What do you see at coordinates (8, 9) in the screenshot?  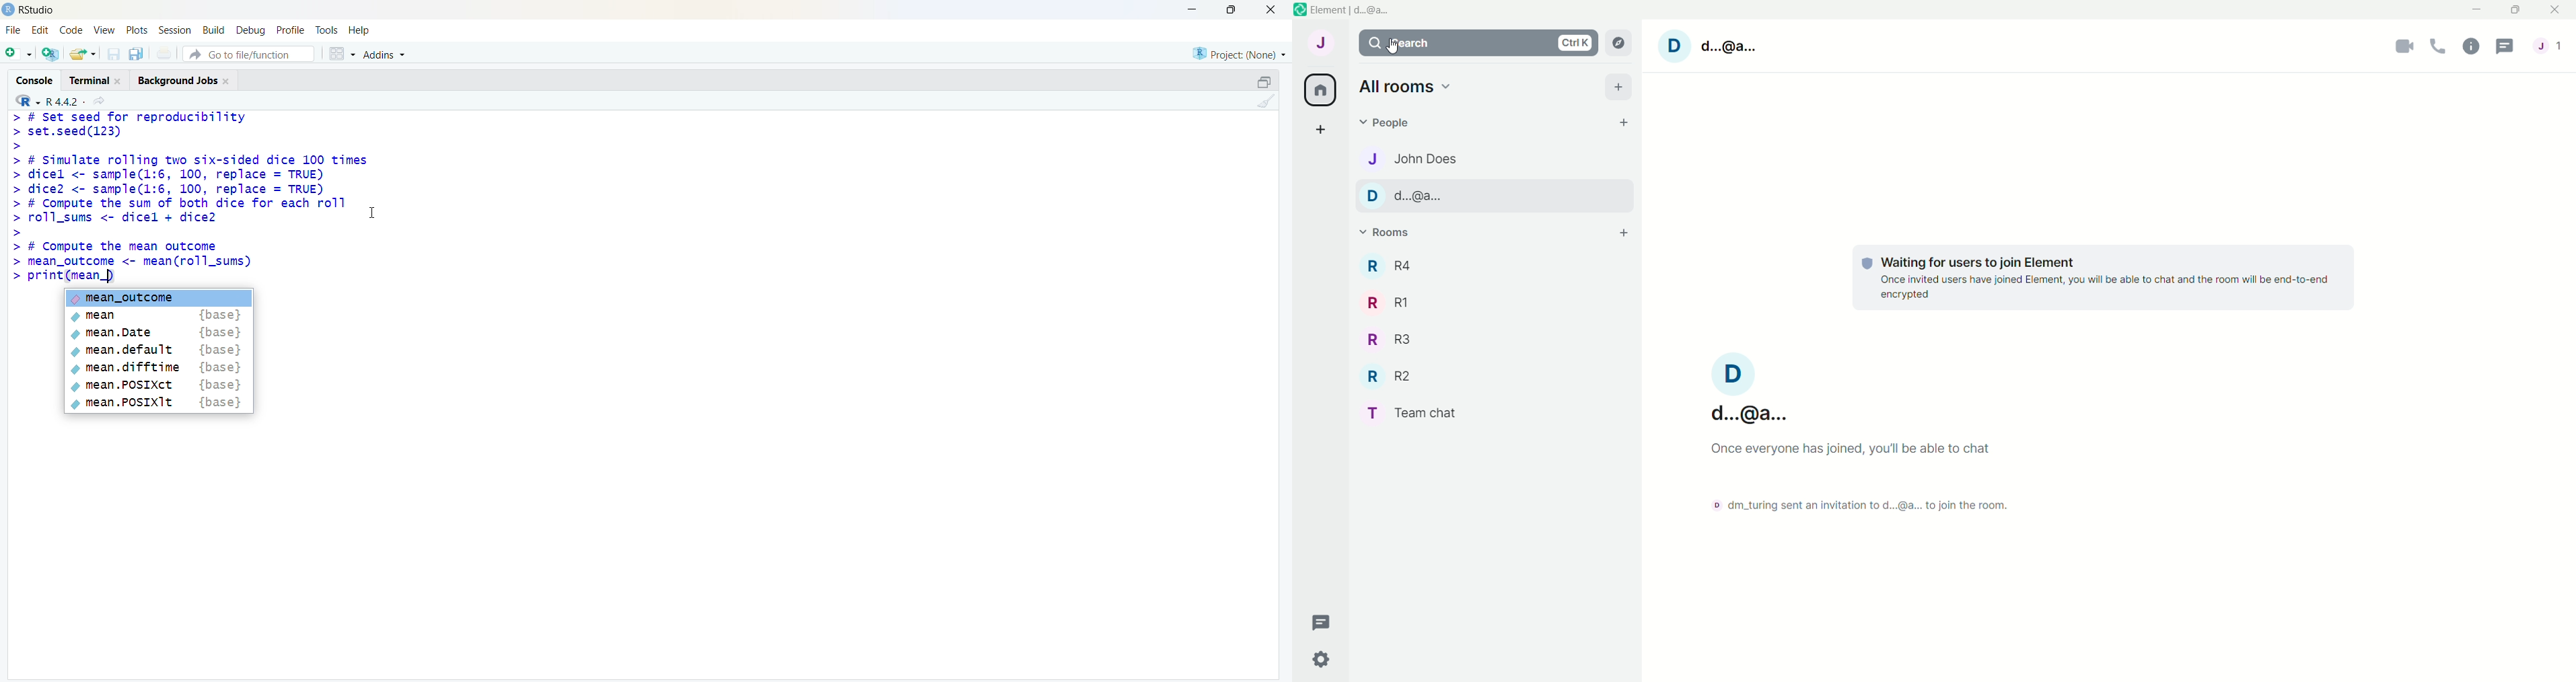 I see `logo` at bounding box center [8, 9].